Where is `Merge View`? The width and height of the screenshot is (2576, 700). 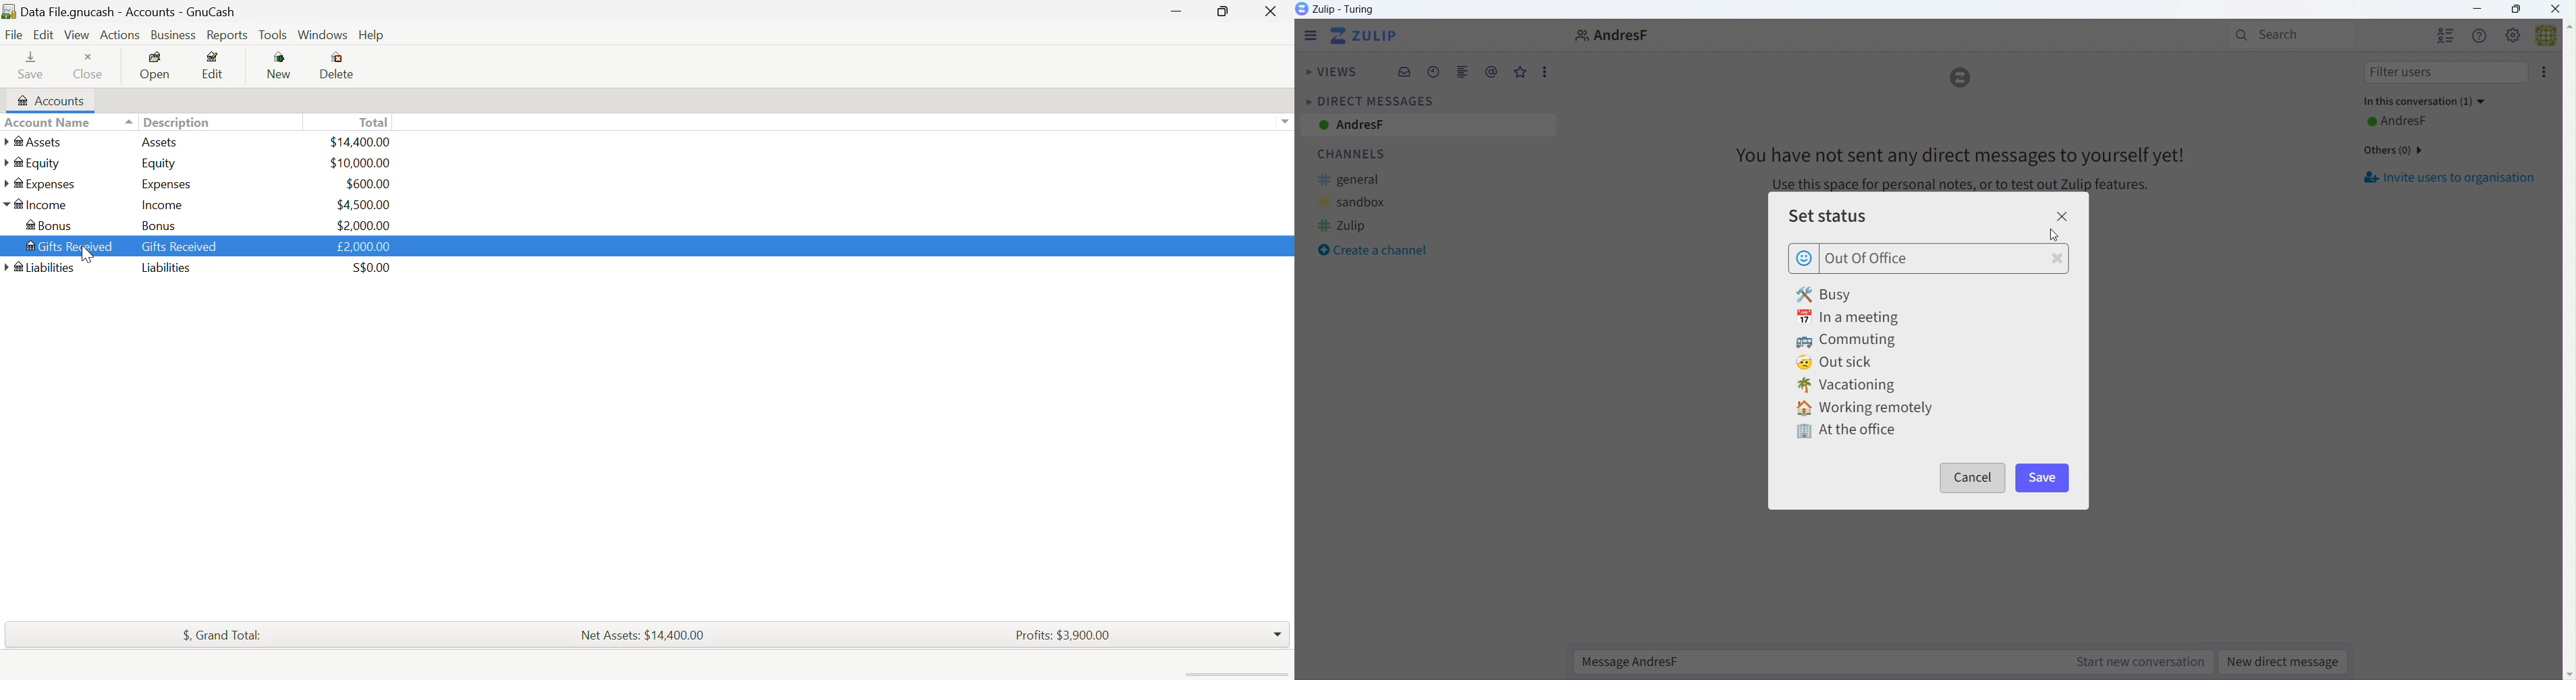
Merge View is located at coordinates (1462, 74).